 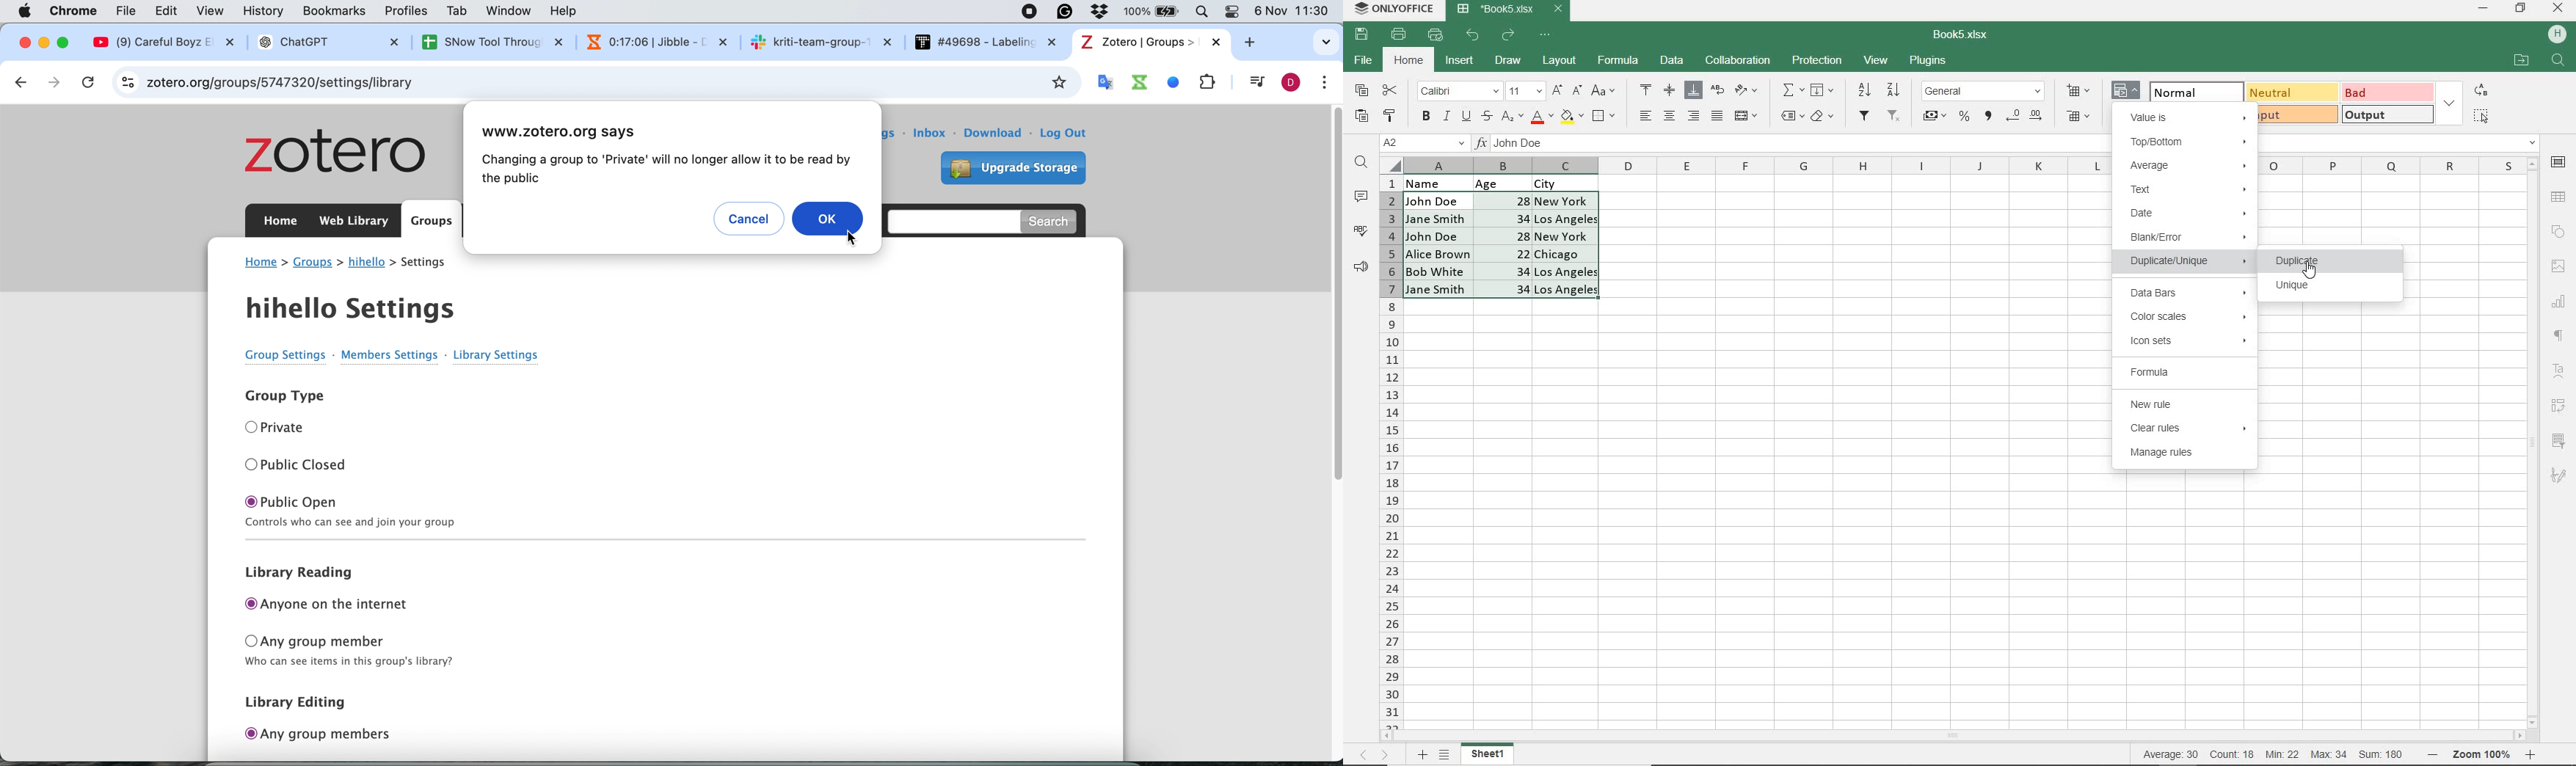 What do you see at coordinates (1485, 116) in the screenshot?
I see `STRIKETHROUGH` at bounding box center [1485, 116].